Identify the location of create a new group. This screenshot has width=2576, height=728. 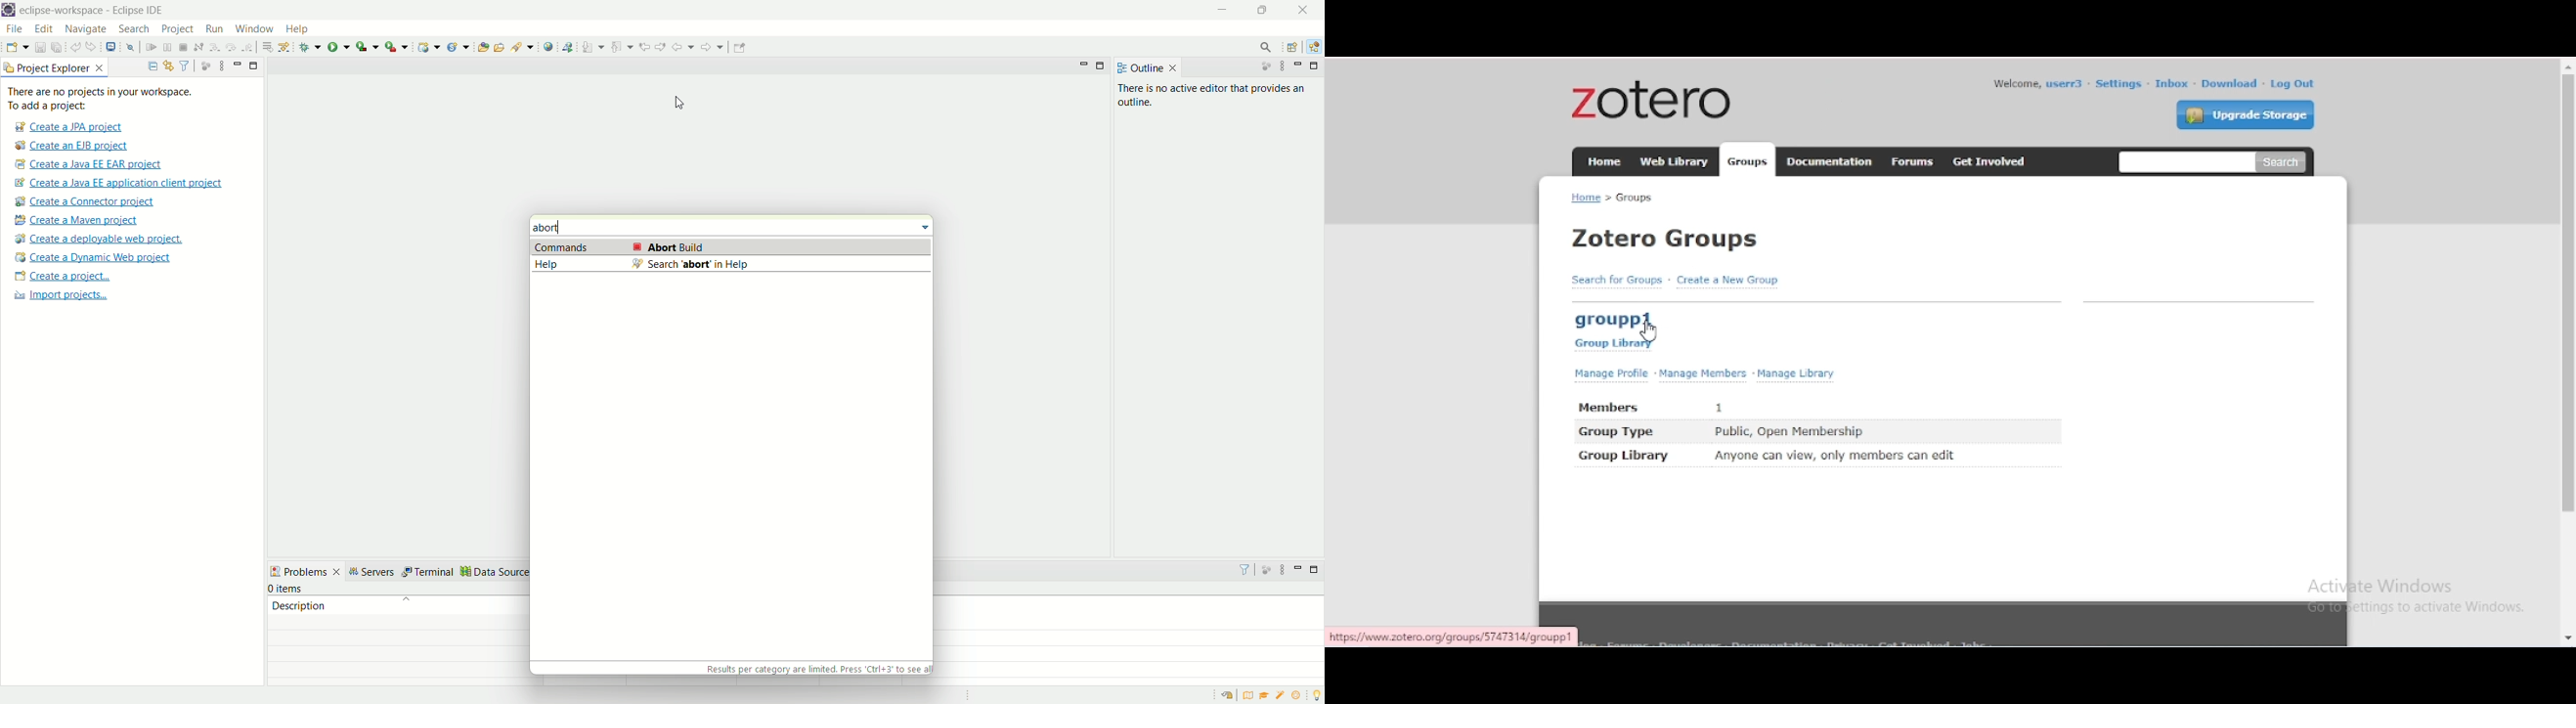
(1727, 280).